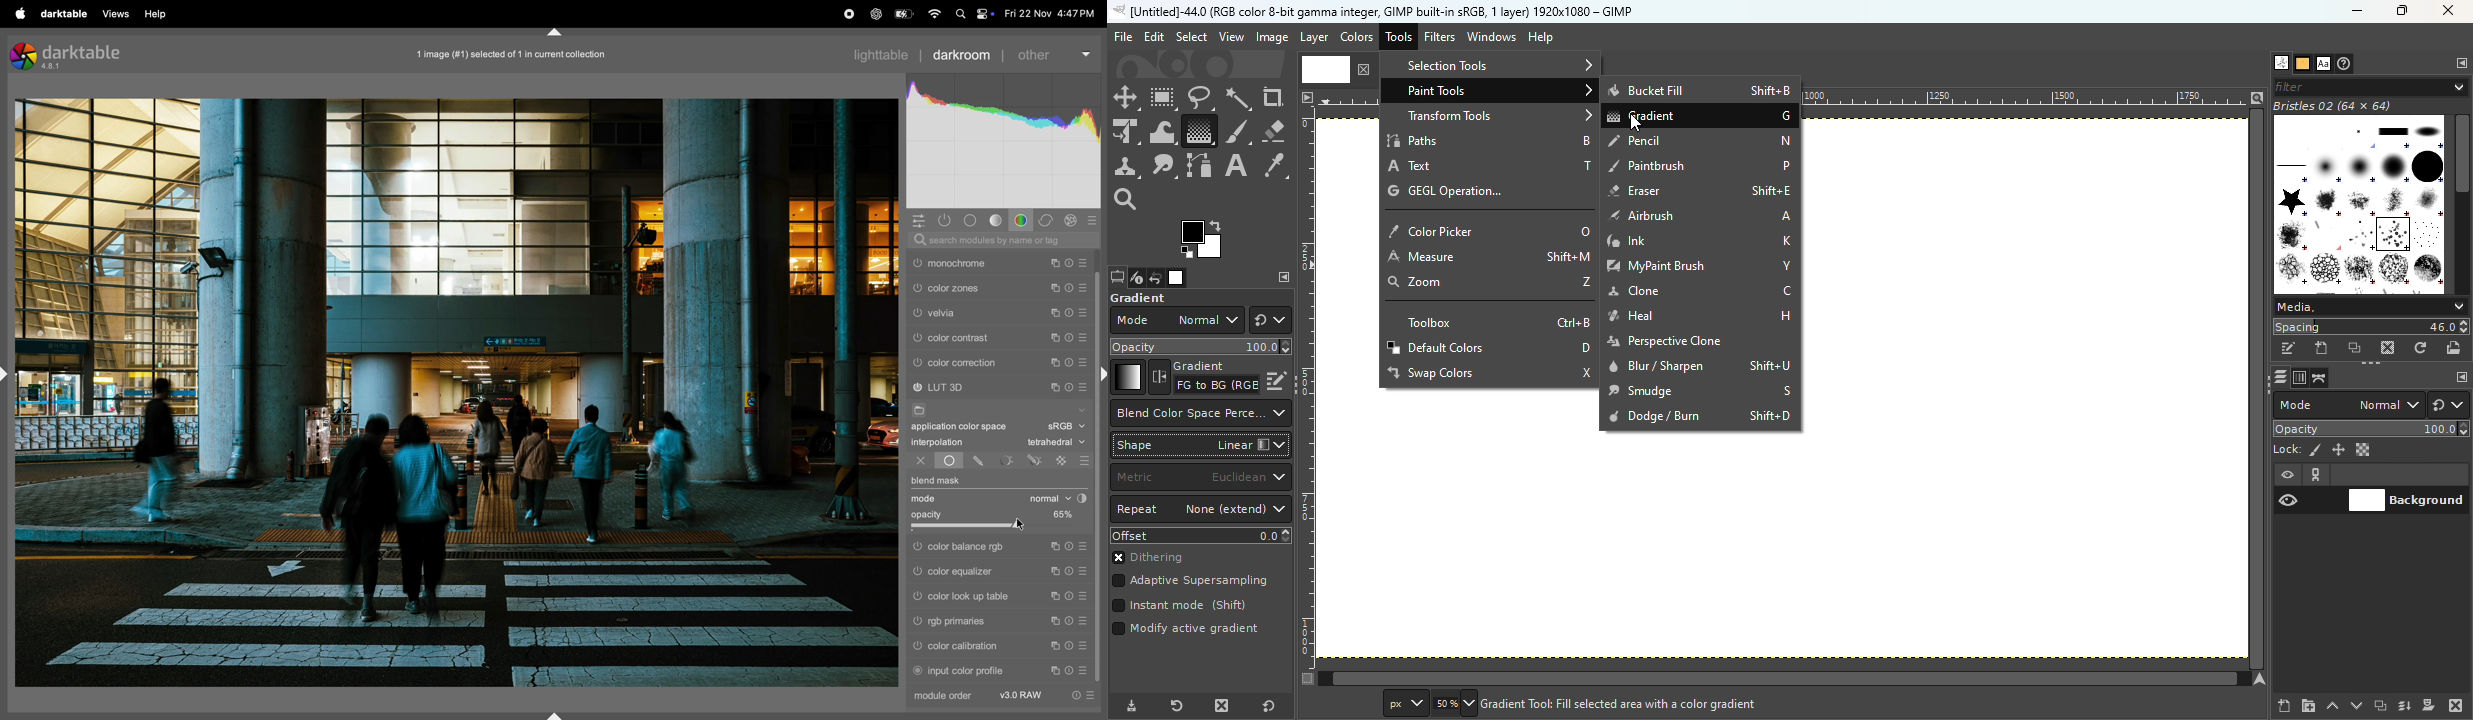 The width and height of the screenshot is (2492, 728). Describe the element at coordinates (1084, 260) in the screenshot. I see `presets` at that location.